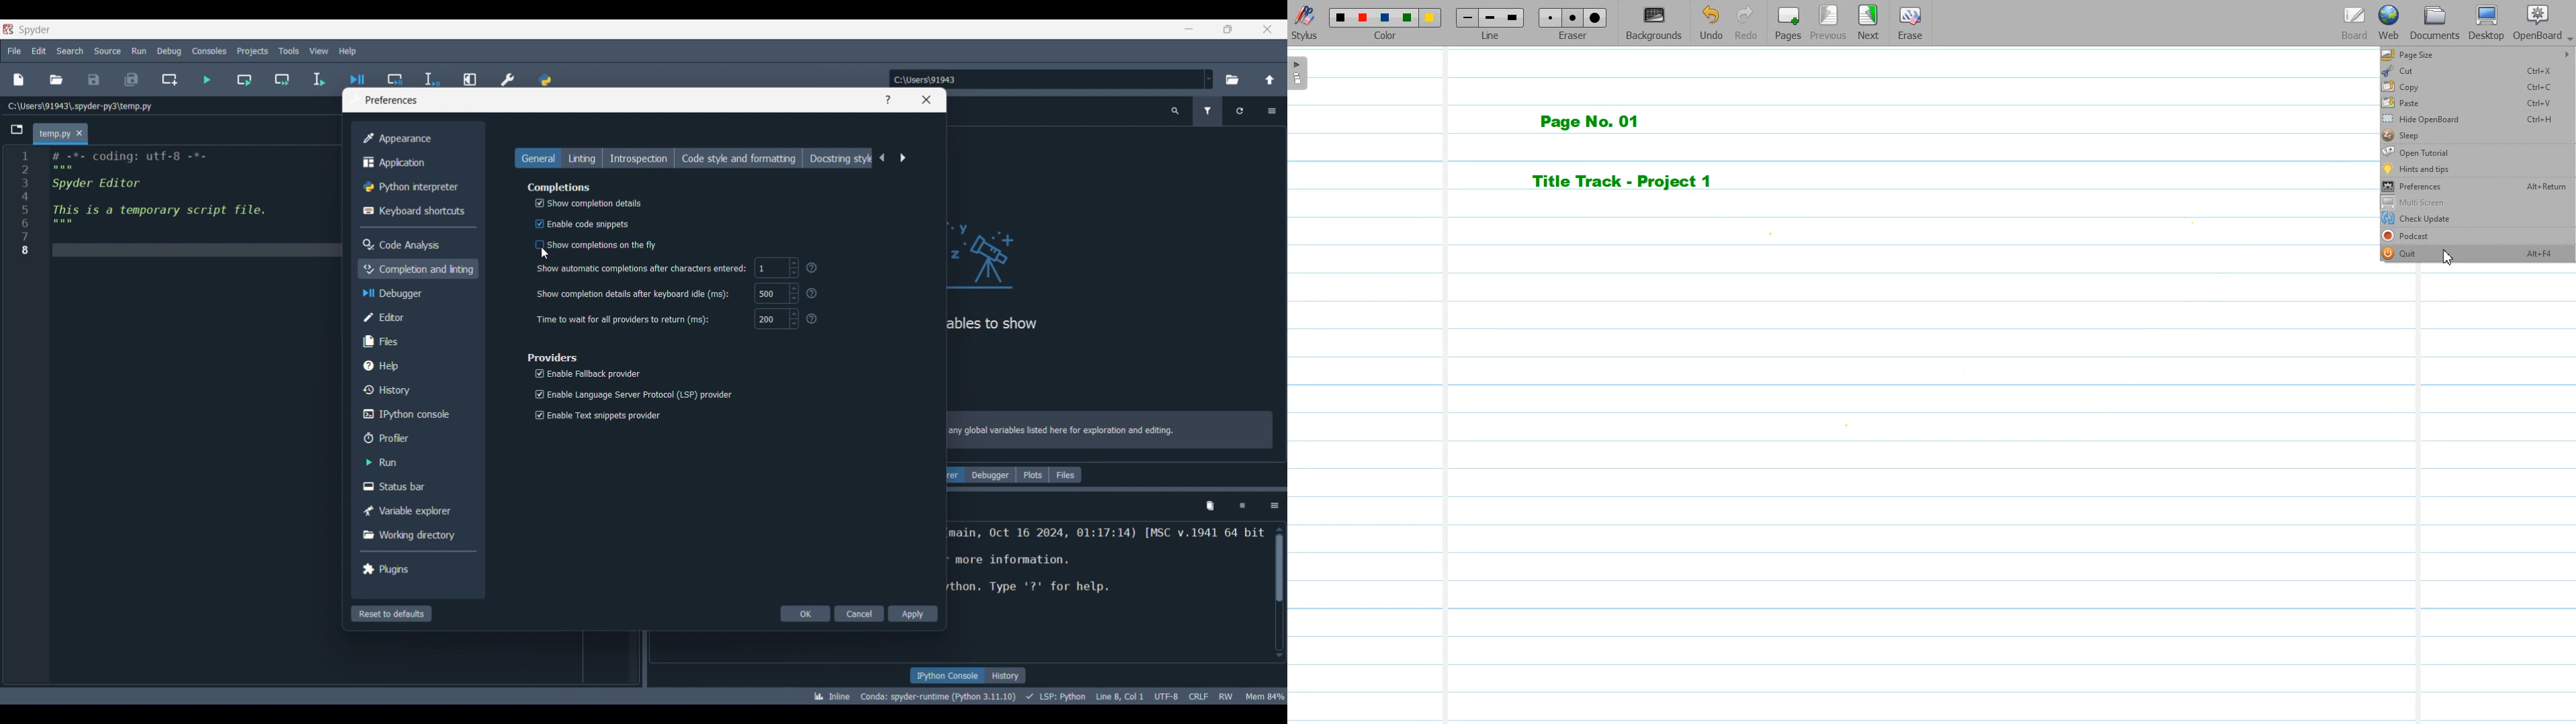  Describe the element at coordinates (417, 293) in the screenshot. I see `Debugger` at that location.